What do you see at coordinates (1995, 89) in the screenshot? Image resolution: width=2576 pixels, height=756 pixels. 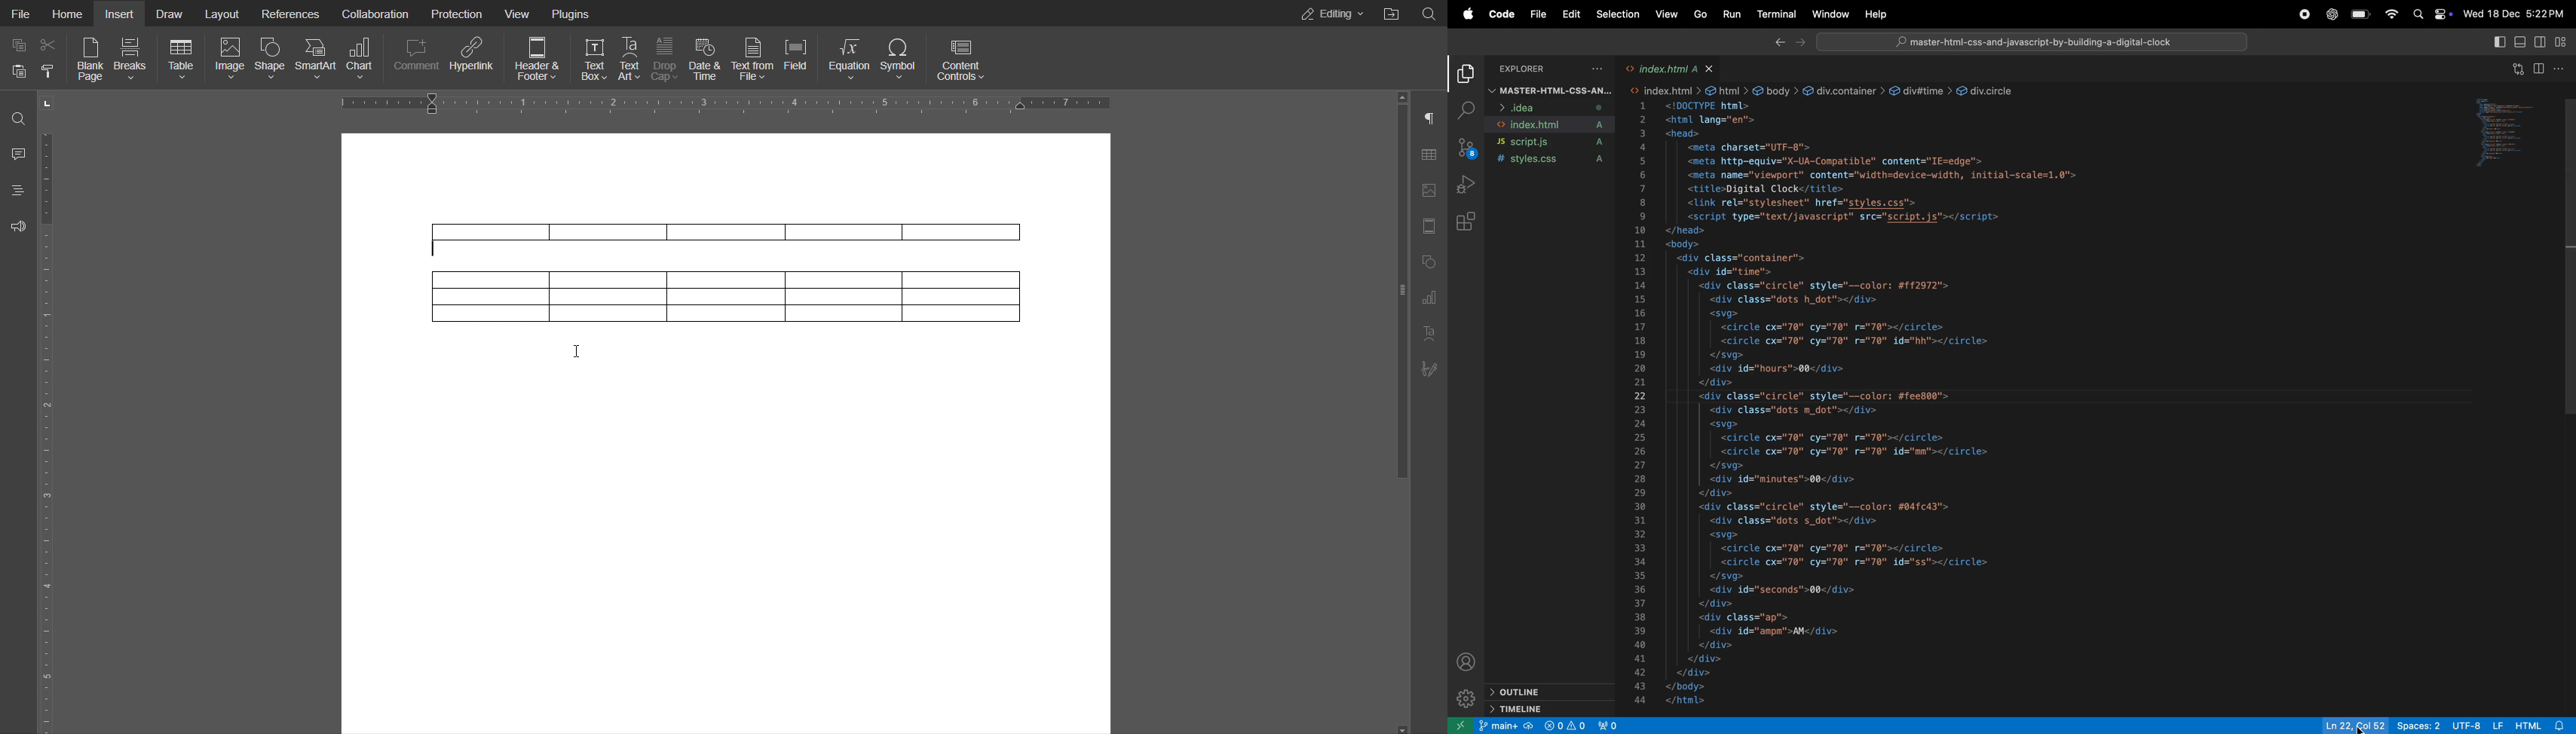 I see `link` at bounding box center [1995, 89].